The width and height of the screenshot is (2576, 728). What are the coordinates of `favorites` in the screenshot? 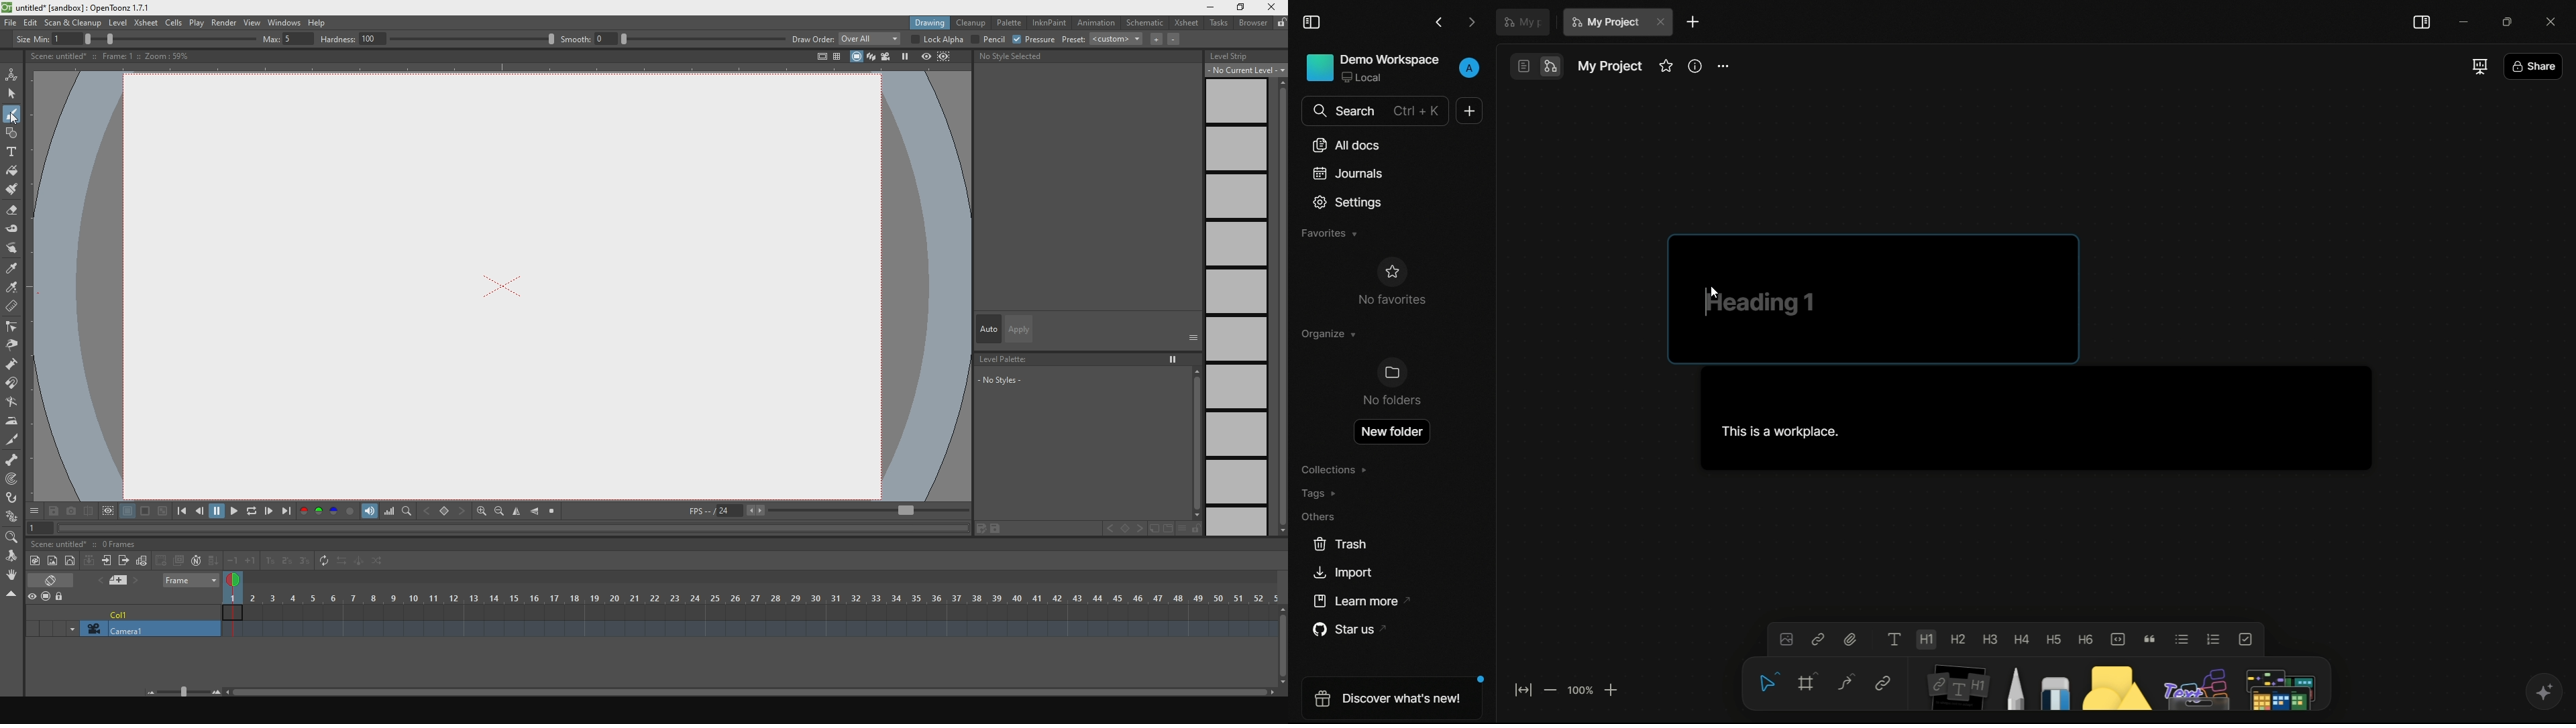 It's located at (1330, 231).